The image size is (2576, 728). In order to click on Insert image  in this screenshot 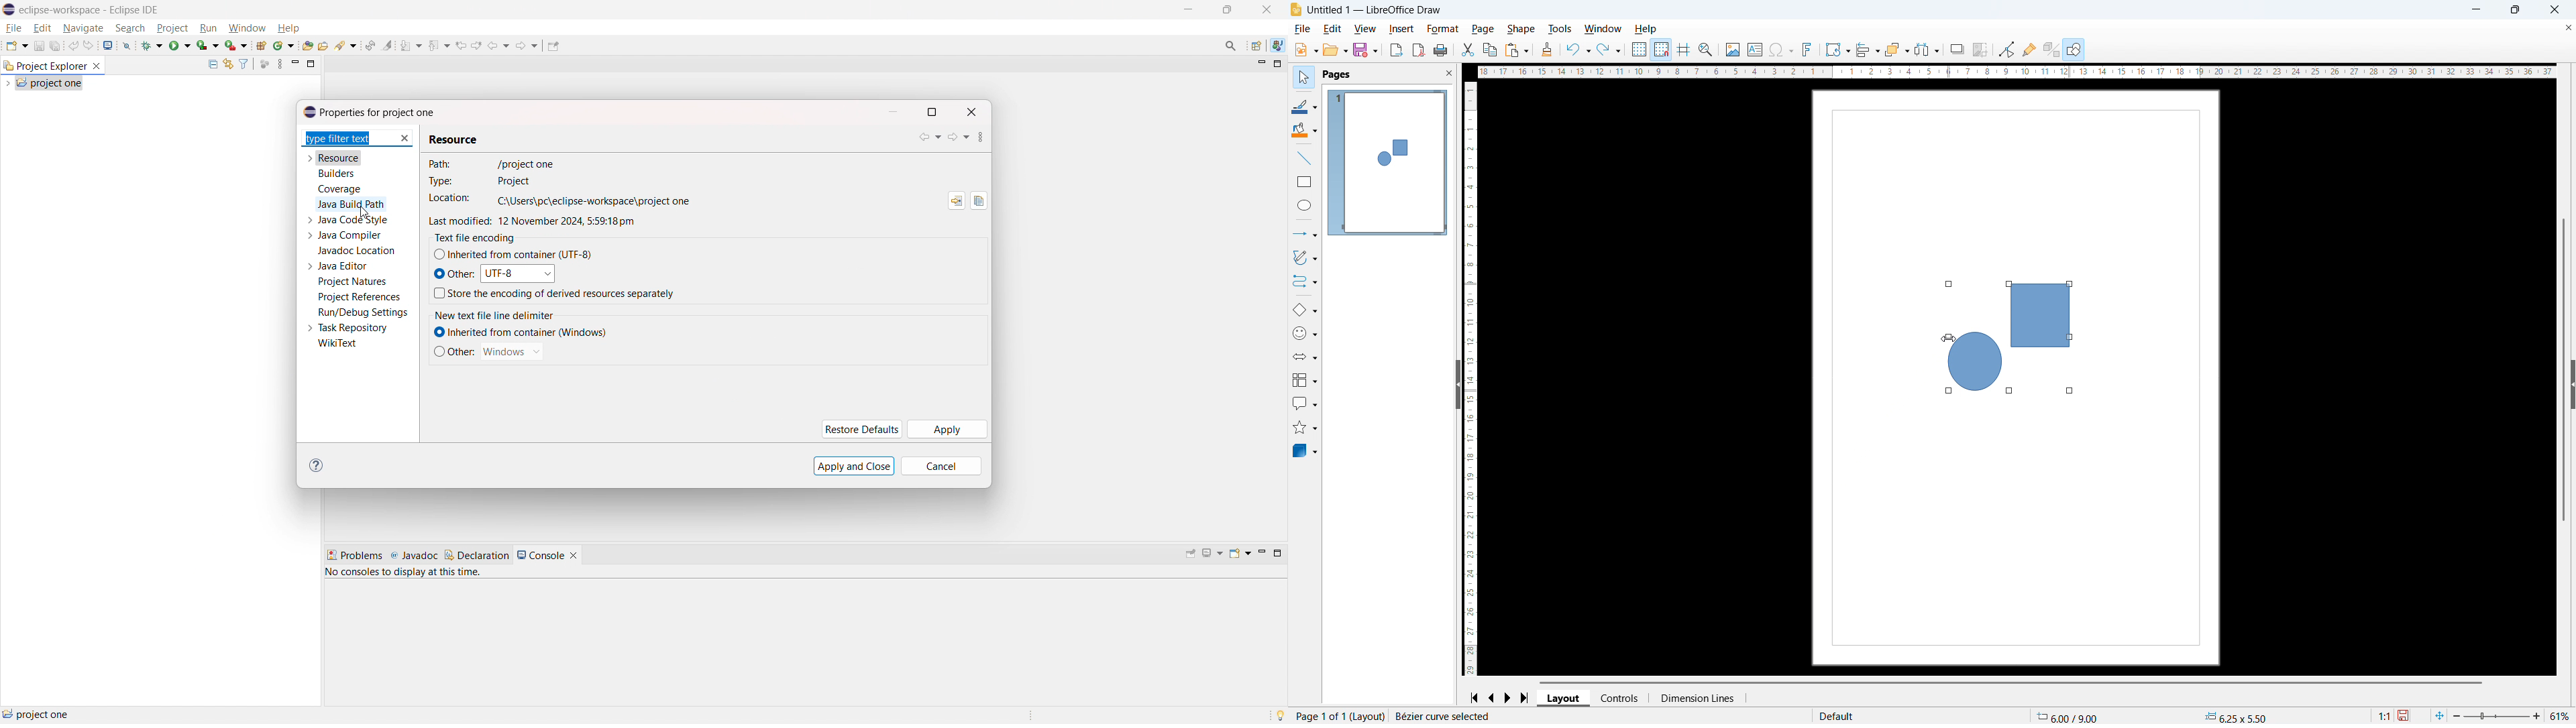, I will do `click(1734, 49)`.